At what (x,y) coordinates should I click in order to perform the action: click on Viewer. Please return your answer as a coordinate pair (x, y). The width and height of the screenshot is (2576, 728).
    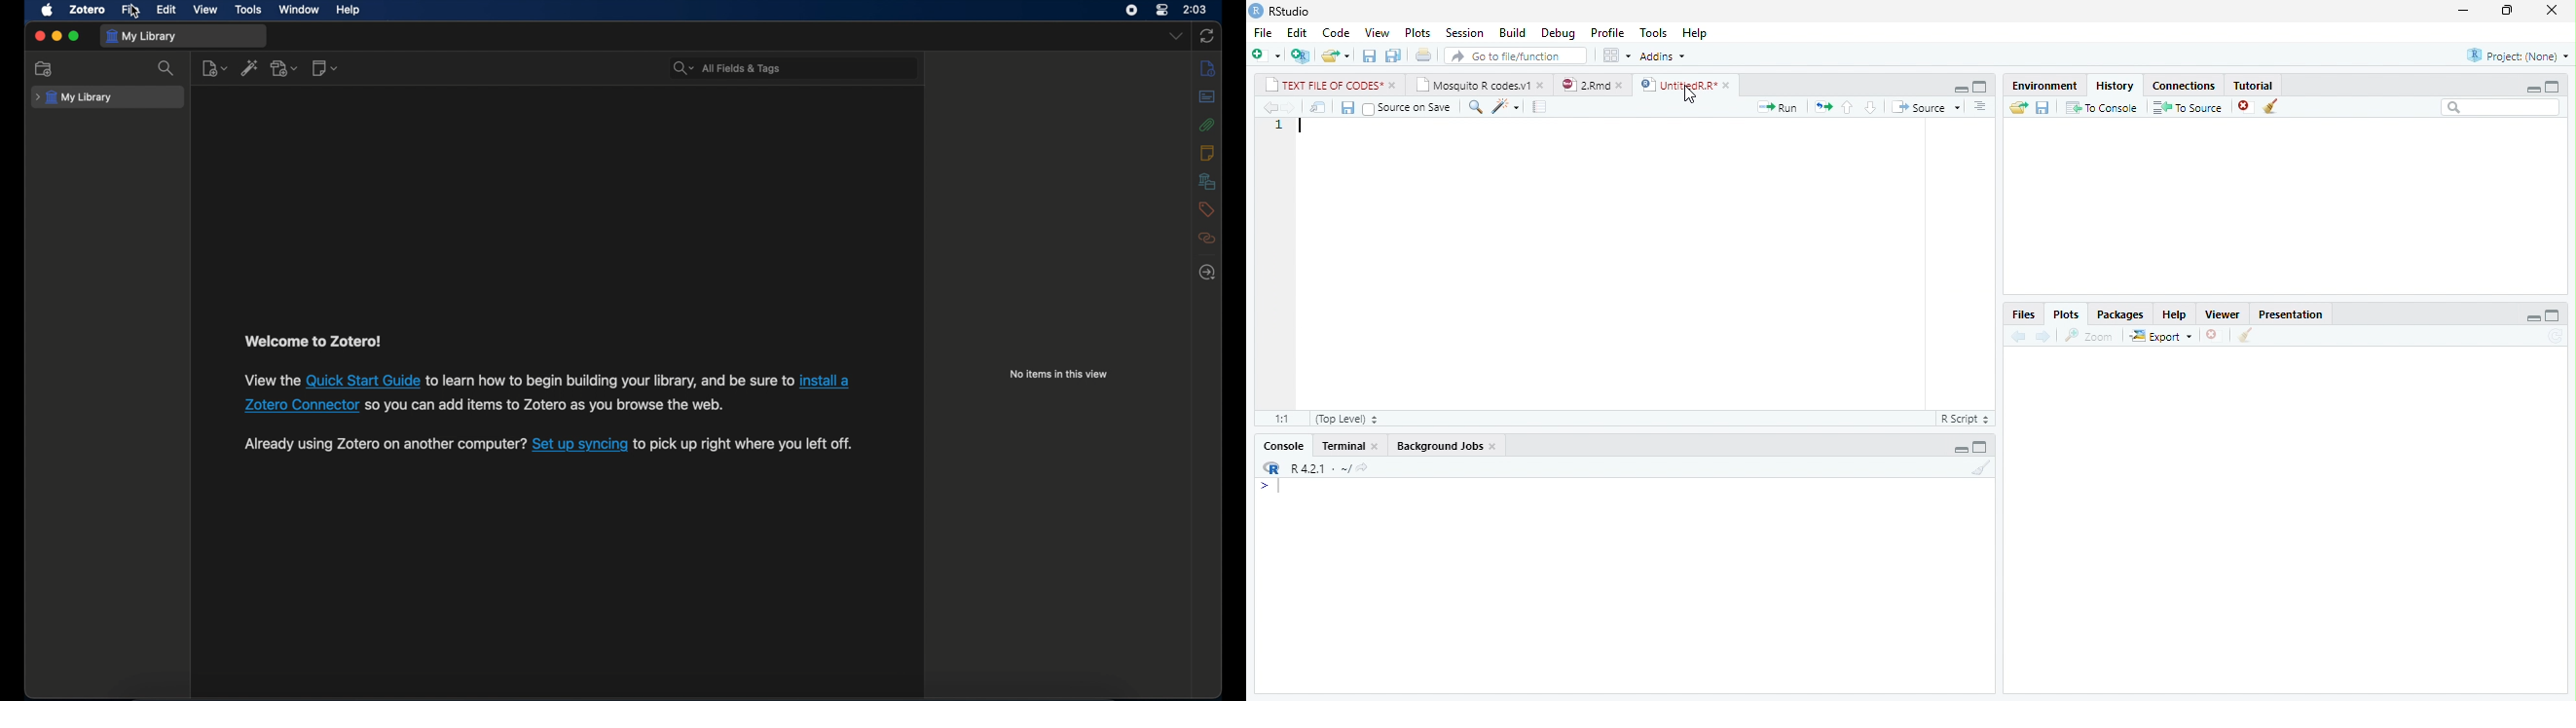
    Looking at the image, I should click on (2222, 314).